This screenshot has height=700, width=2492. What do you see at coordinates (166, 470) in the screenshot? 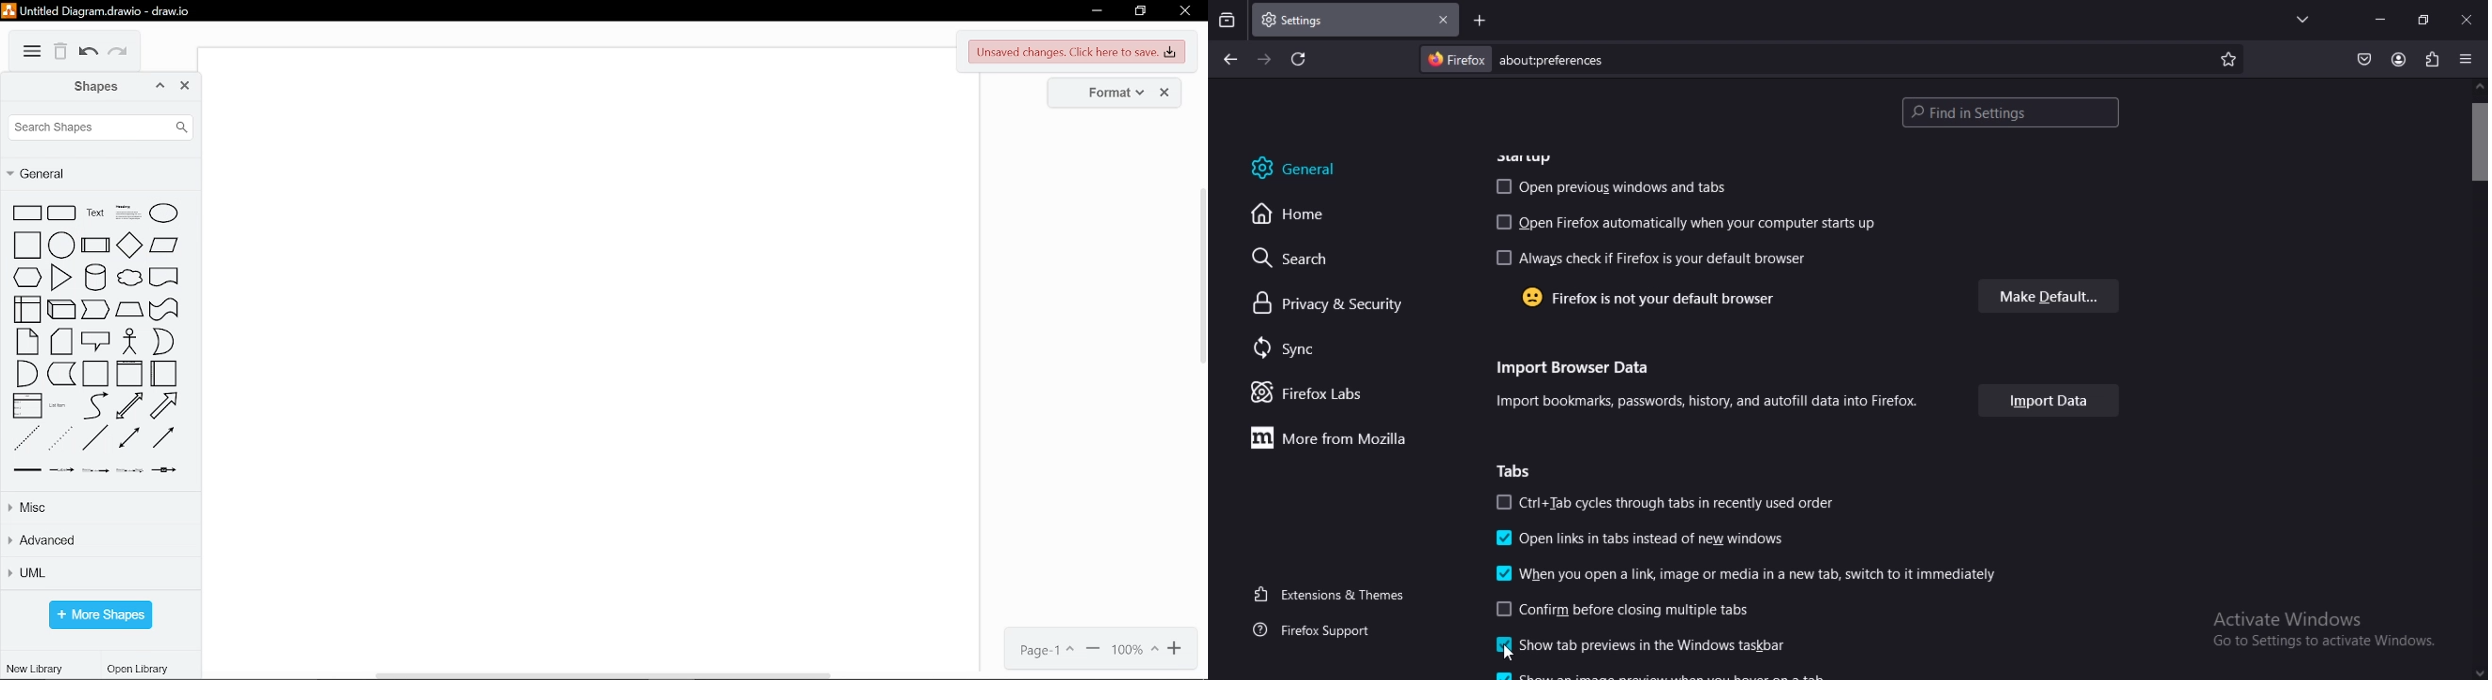
I see `connector with symbol` at bounding box center [166, 470].